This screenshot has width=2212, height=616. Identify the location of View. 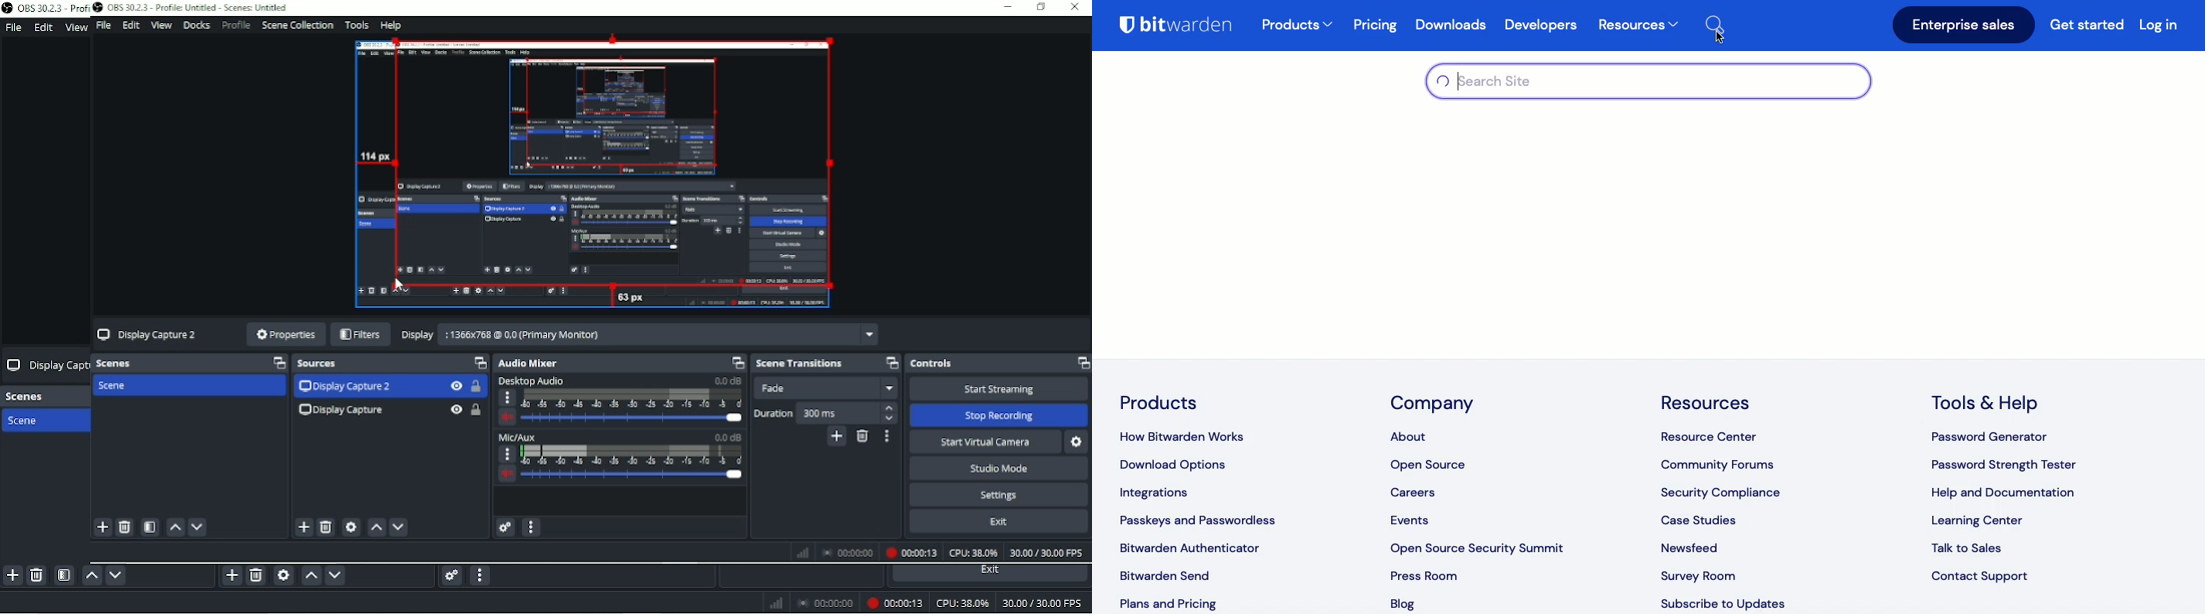
(161, 26).